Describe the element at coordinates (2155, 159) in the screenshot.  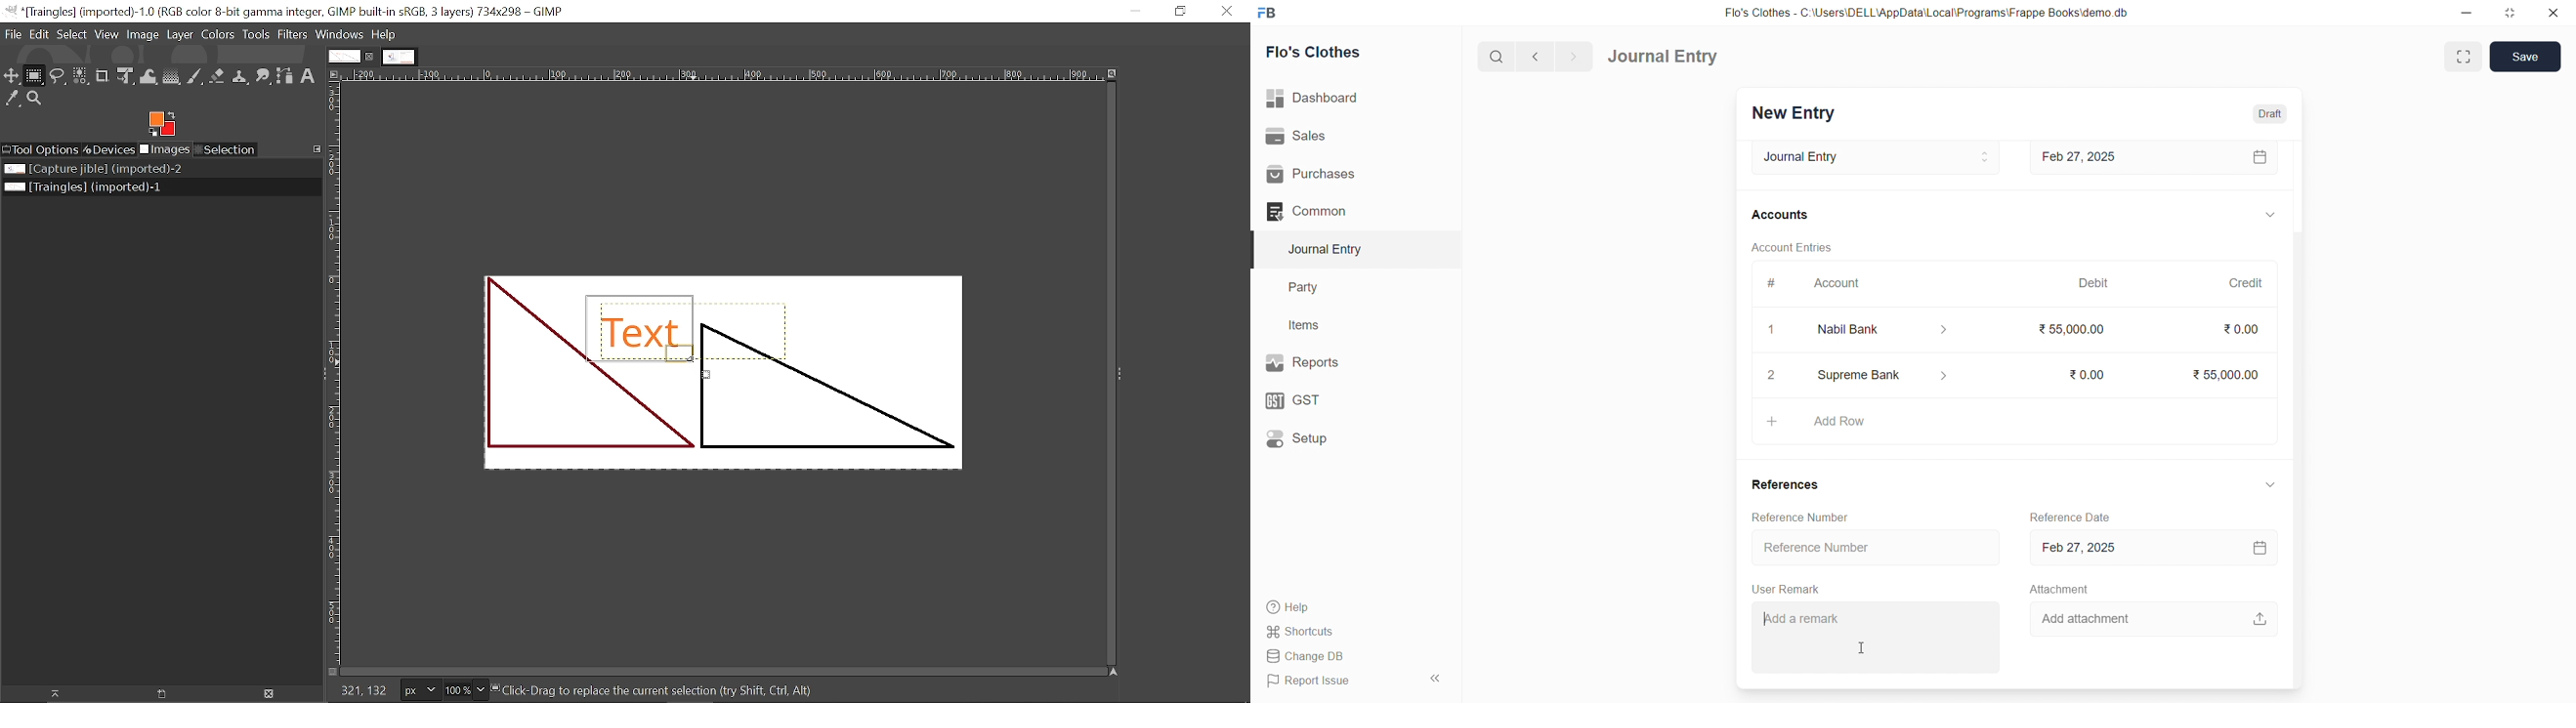
I see `Feb 27, 2025` at that location.